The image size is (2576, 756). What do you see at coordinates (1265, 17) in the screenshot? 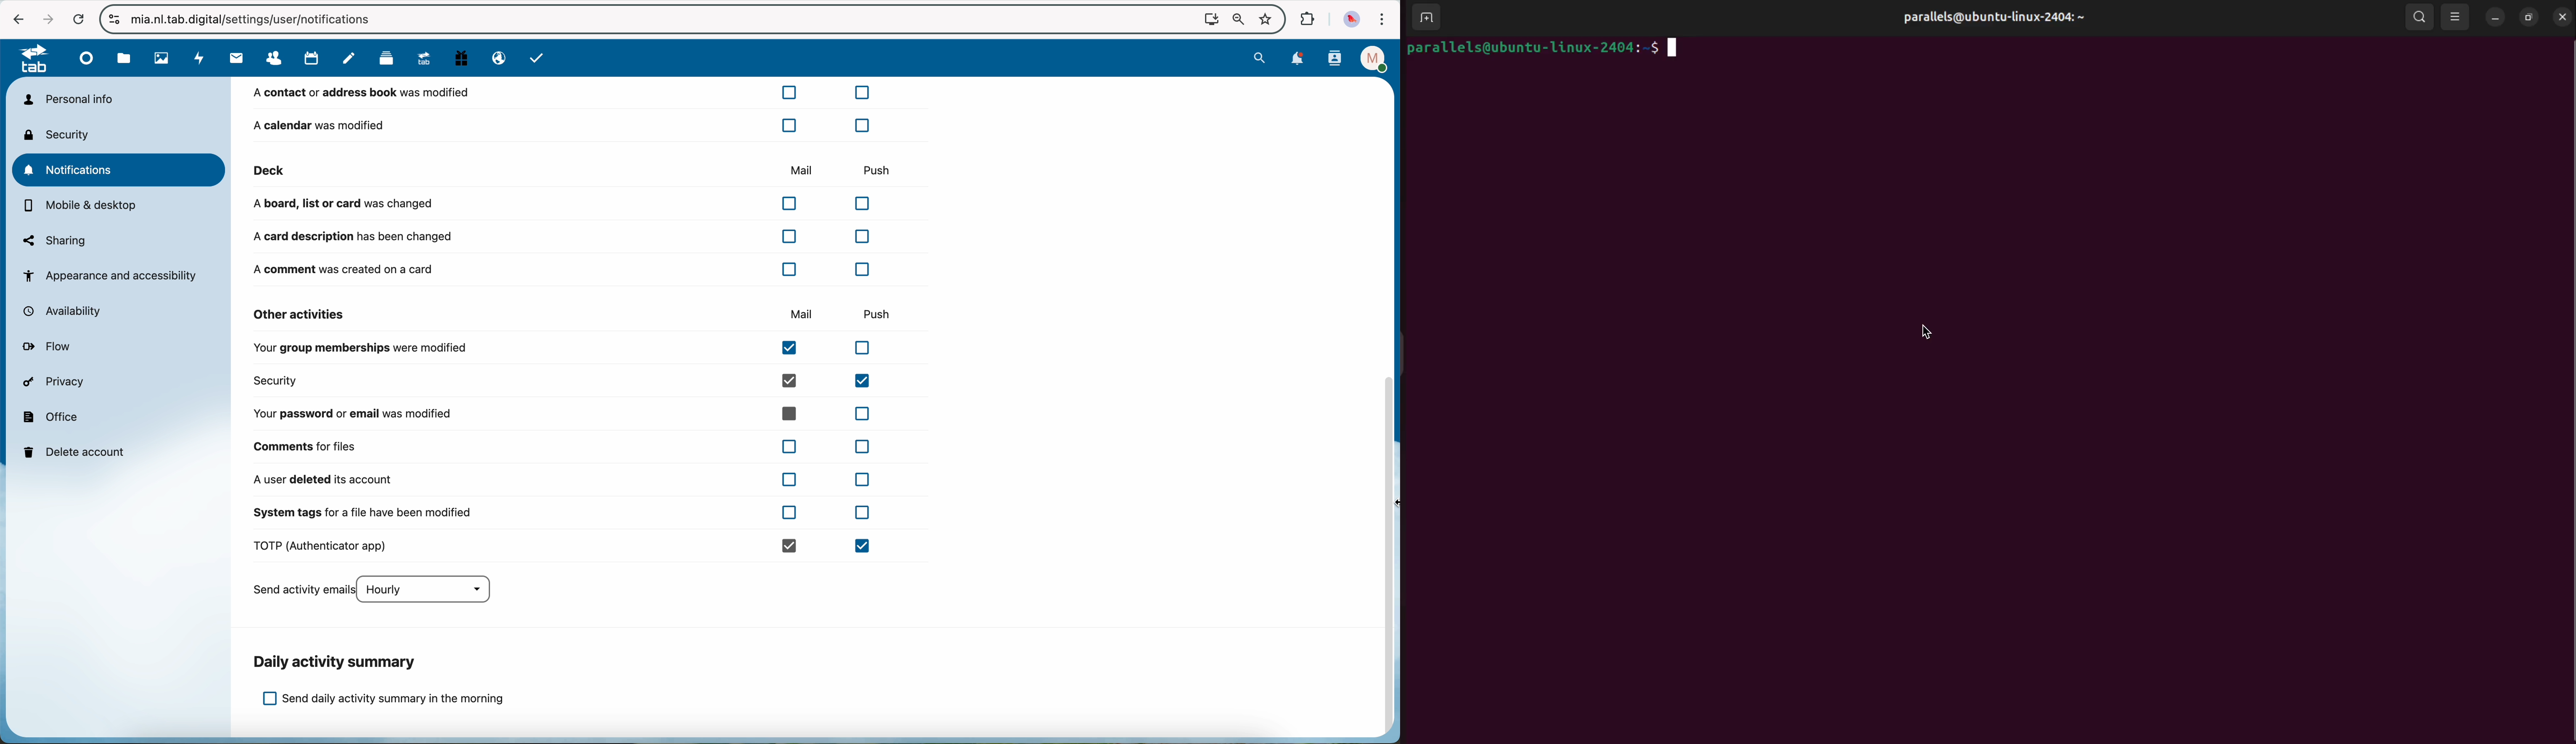
I see `favorites` at bounding box center [1265, 17].